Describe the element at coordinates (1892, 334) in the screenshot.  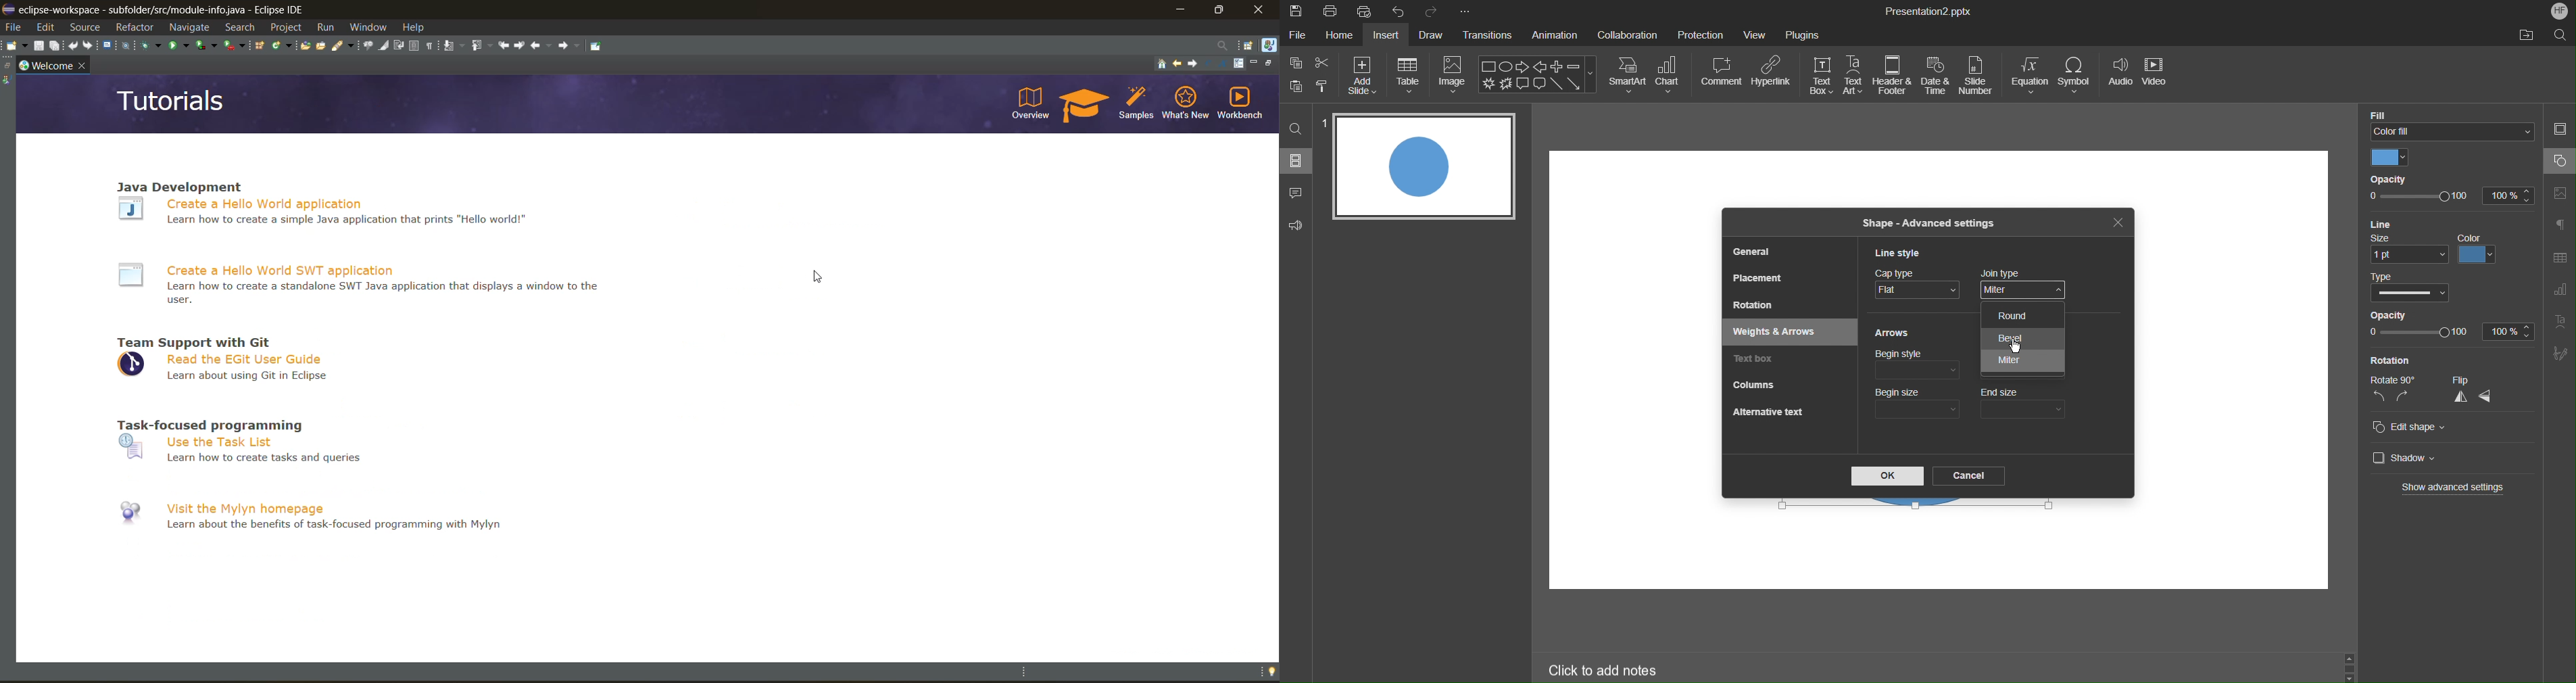
I see `Arrows` at that location.